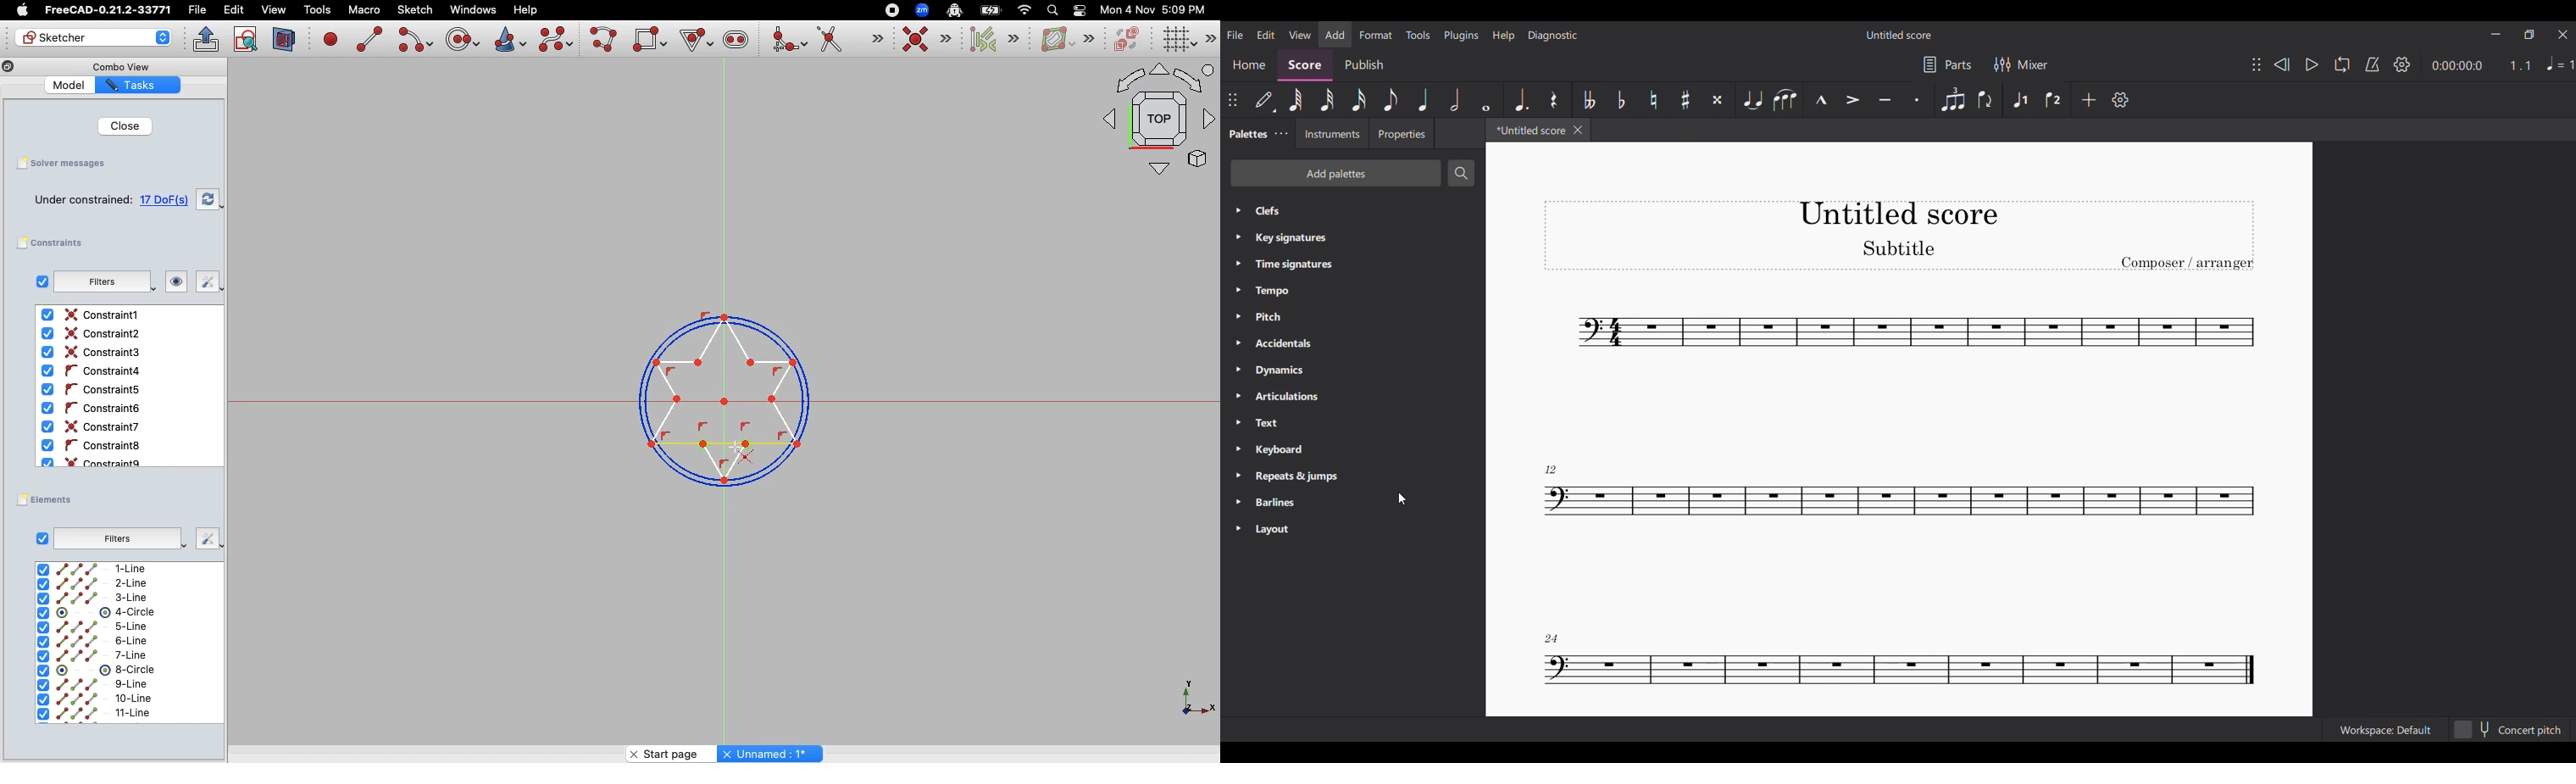  Describe the element at coordinates (888, 9) in the screenshot. I see `Record` at that location.